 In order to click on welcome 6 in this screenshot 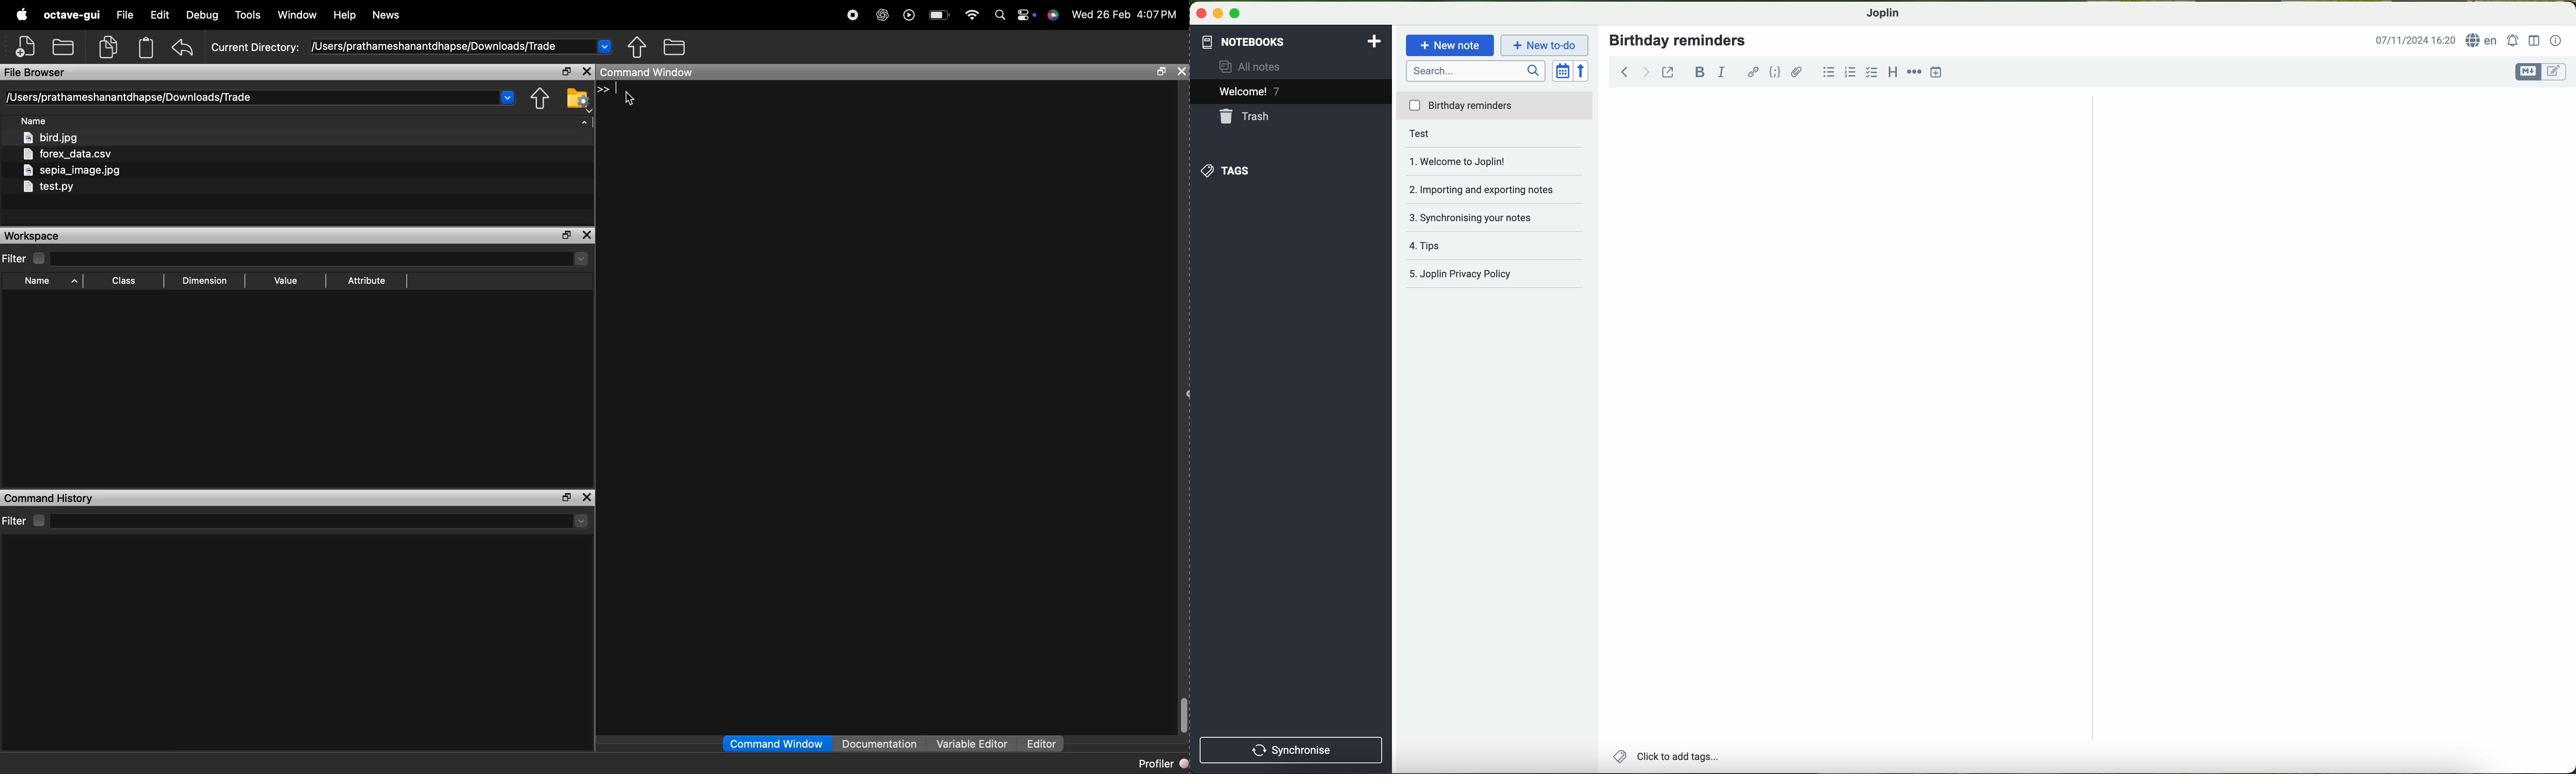, I will do `click(1250, 92)`.